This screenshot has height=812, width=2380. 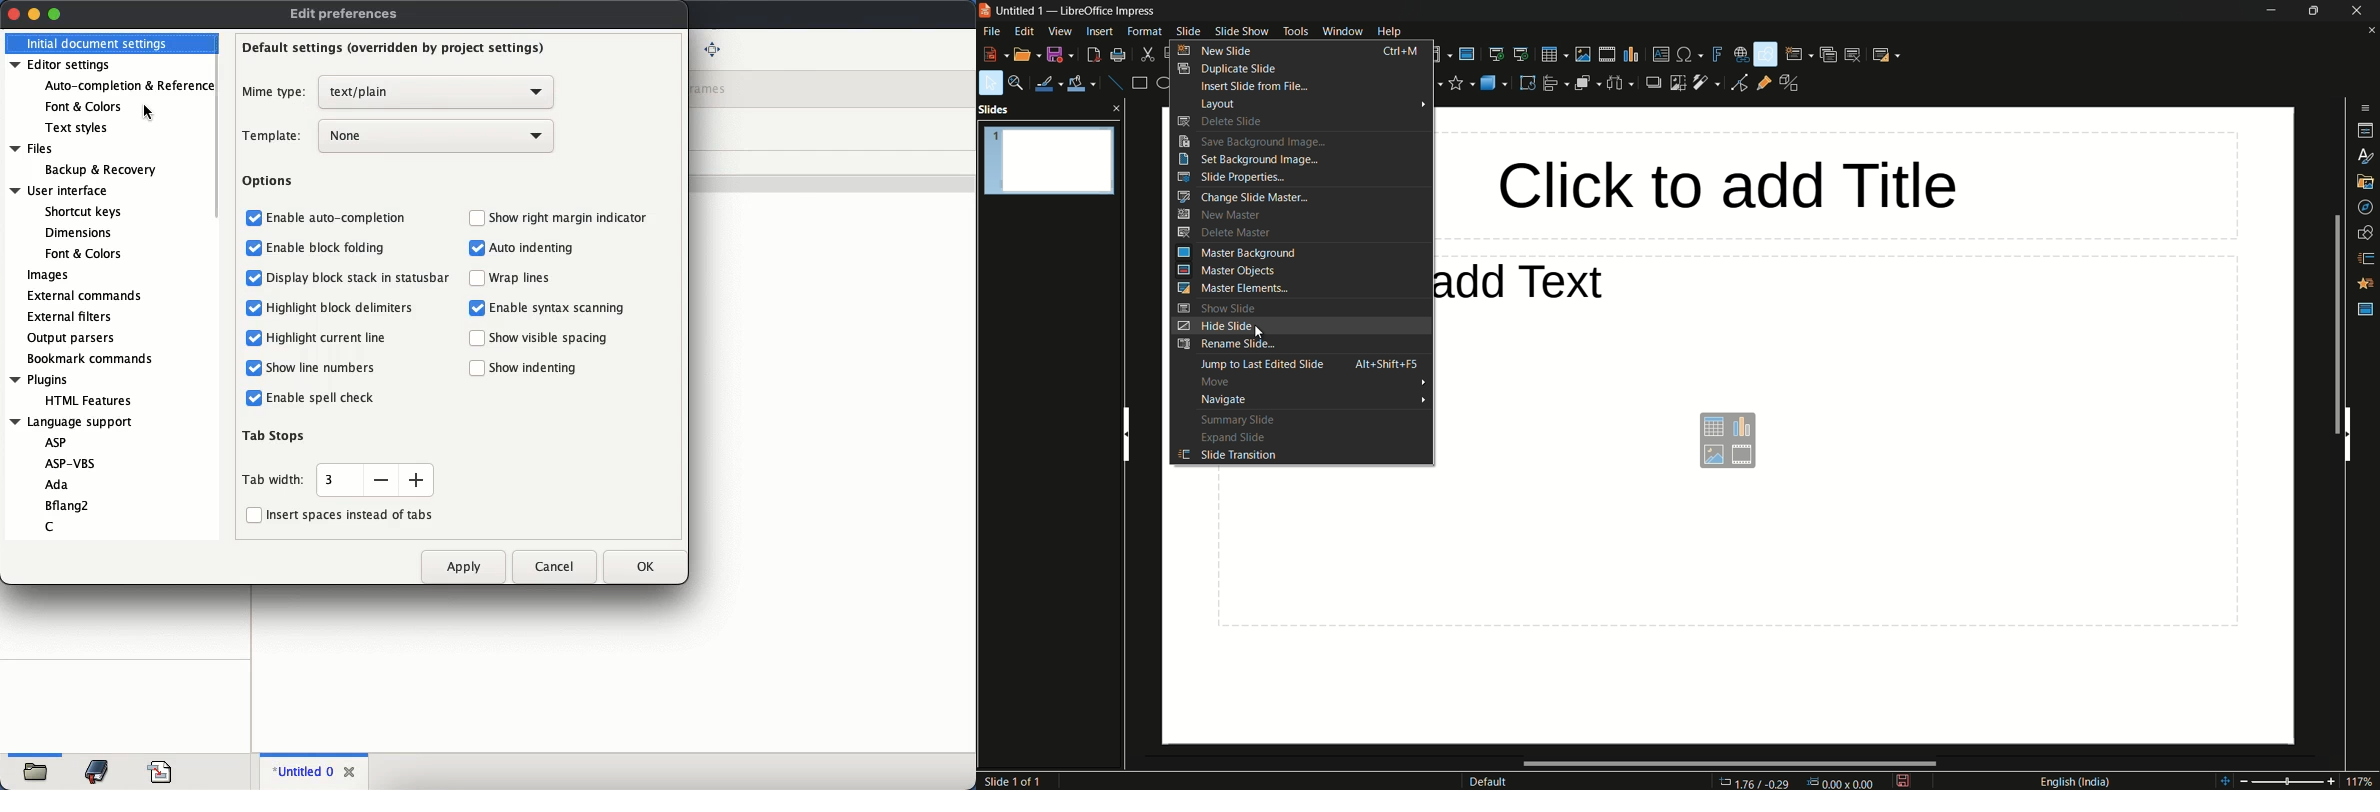 What do you see at coordinates (1010, 781) in the screenshot?
I see `slide number` at bounding box center [1010, 781].